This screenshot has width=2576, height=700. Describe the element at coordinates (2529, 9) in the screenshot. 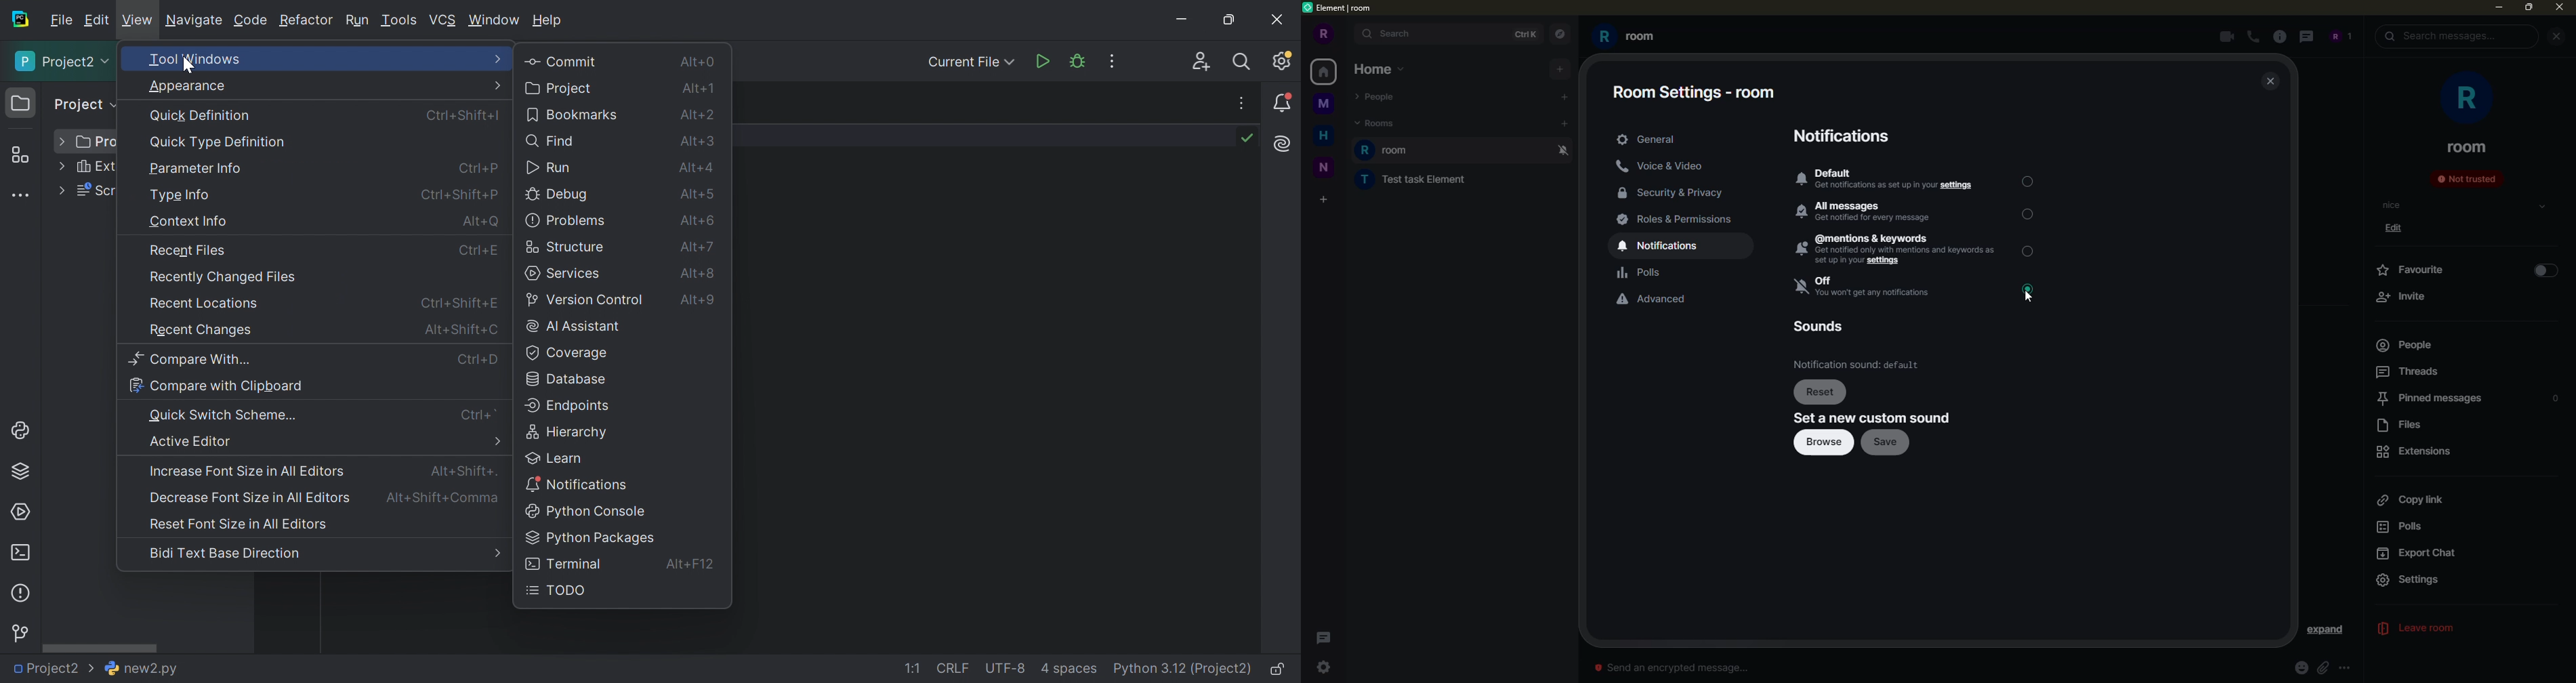

I see `maximize` at that location.